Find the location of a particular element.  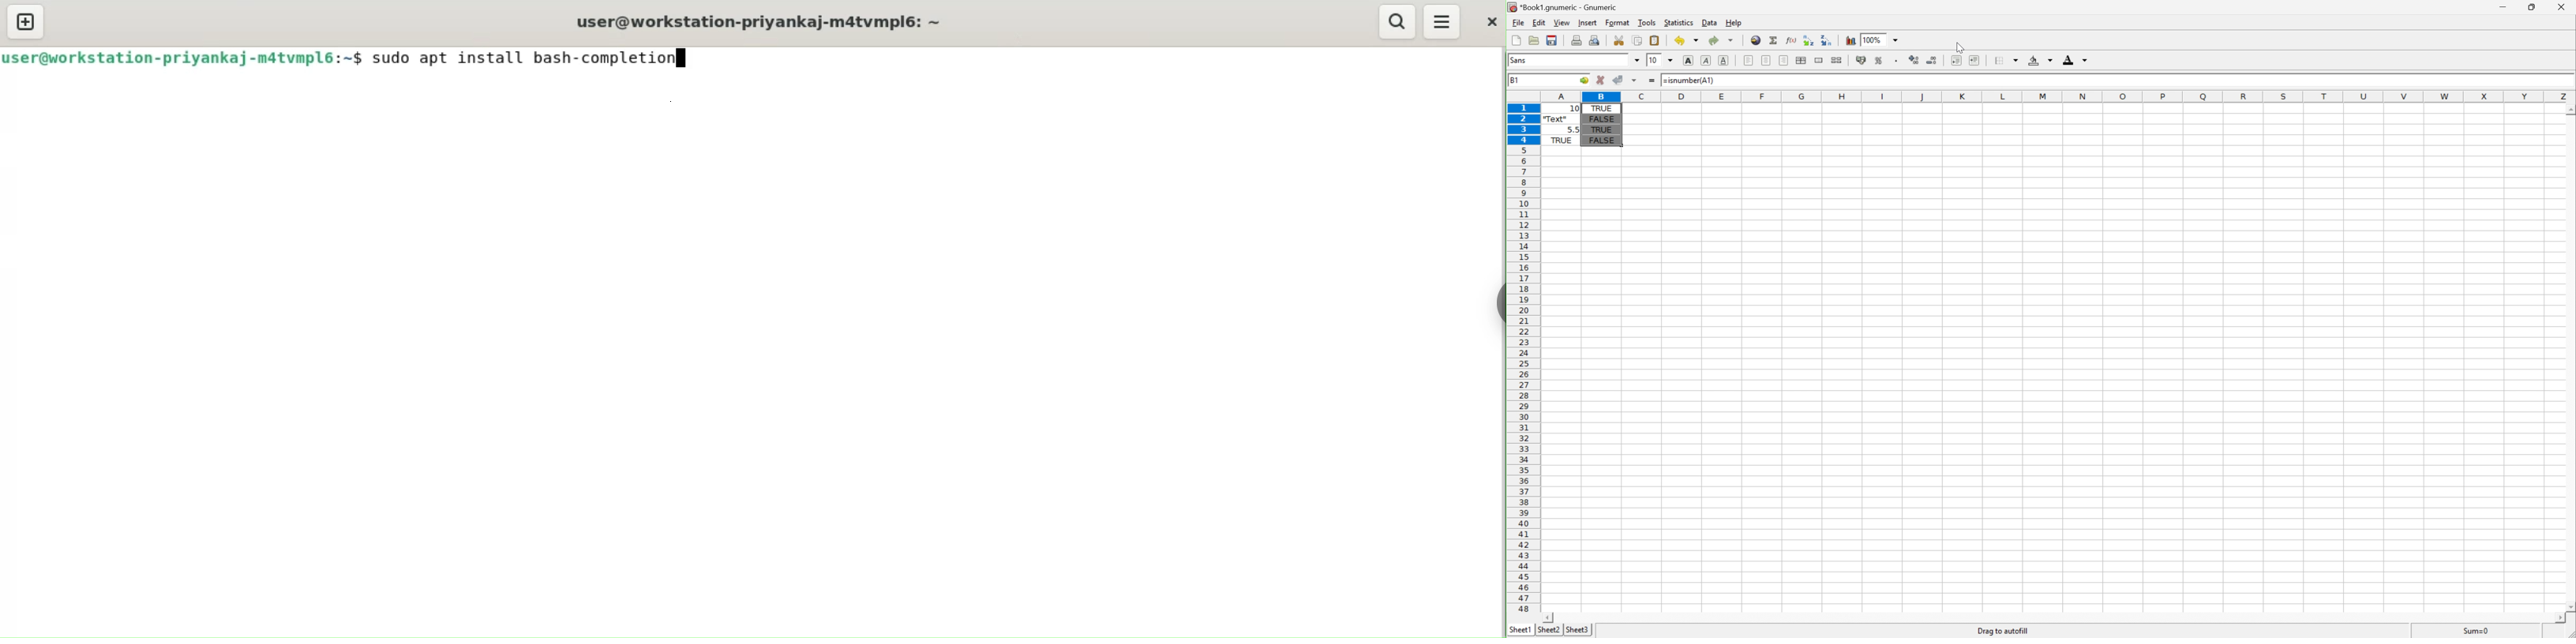

"Text" is located at coordinates (1555, 120).